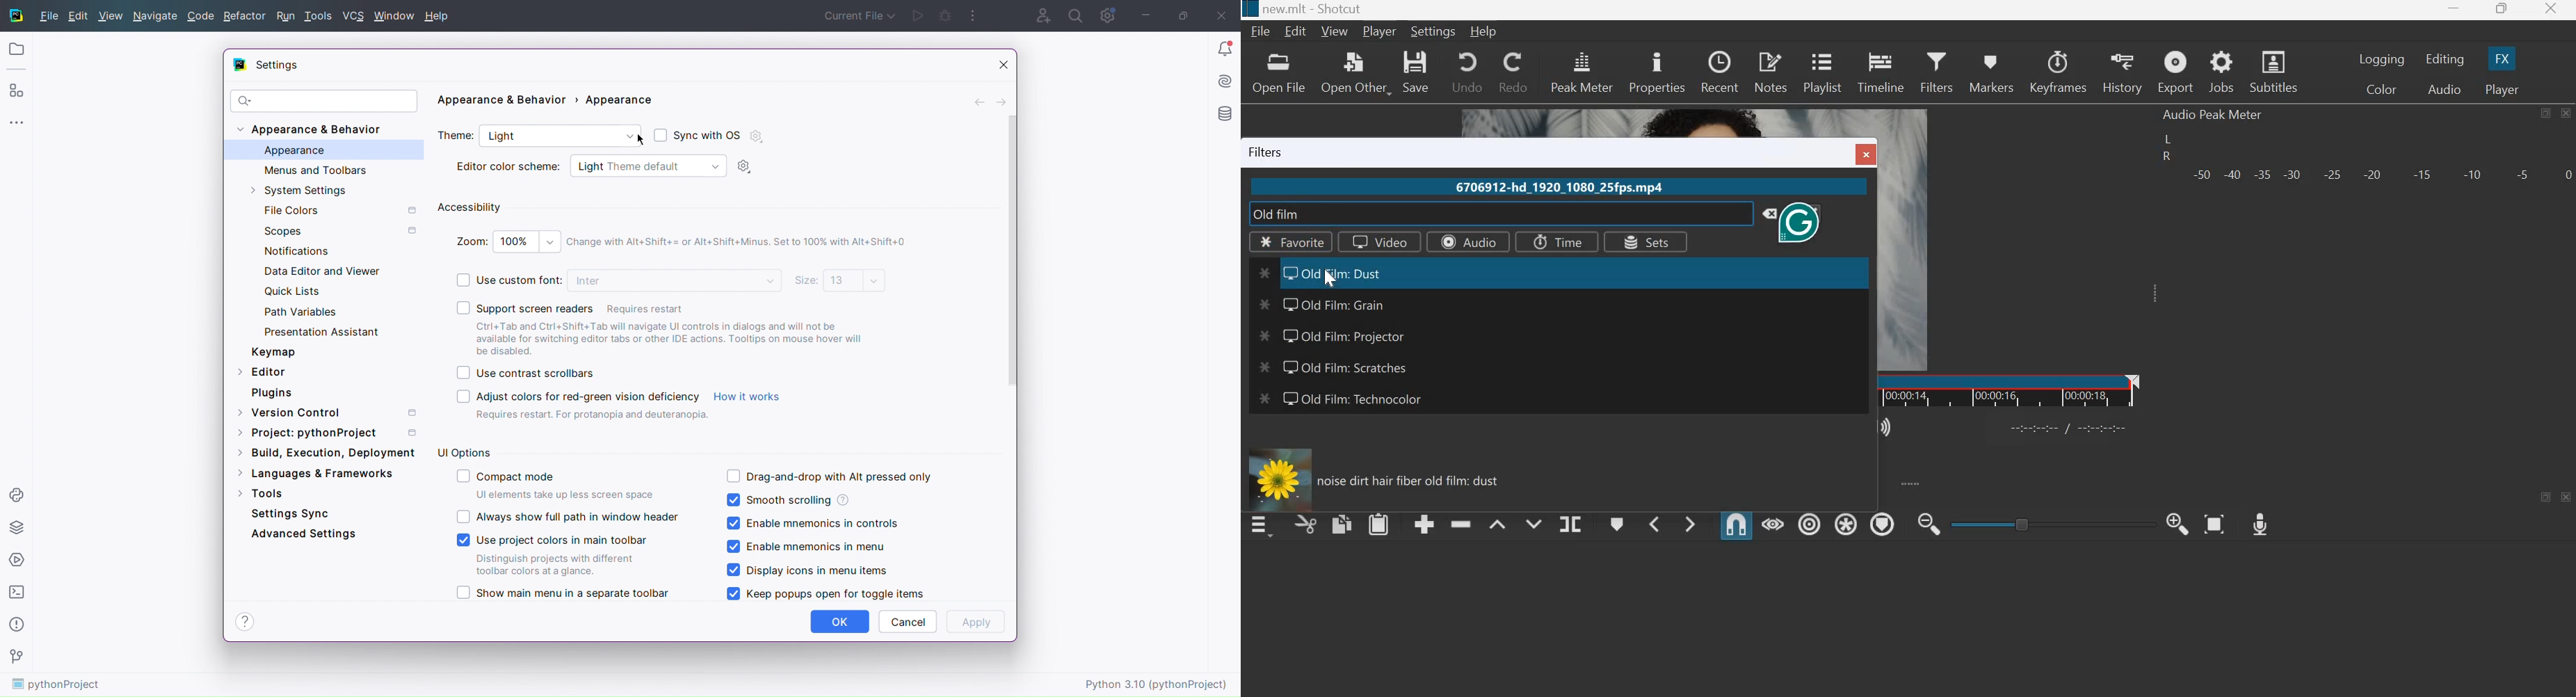  What do you see at coordinates (677, 282) in the screenshot?
I see `inter` at bounding box center [677, 282].